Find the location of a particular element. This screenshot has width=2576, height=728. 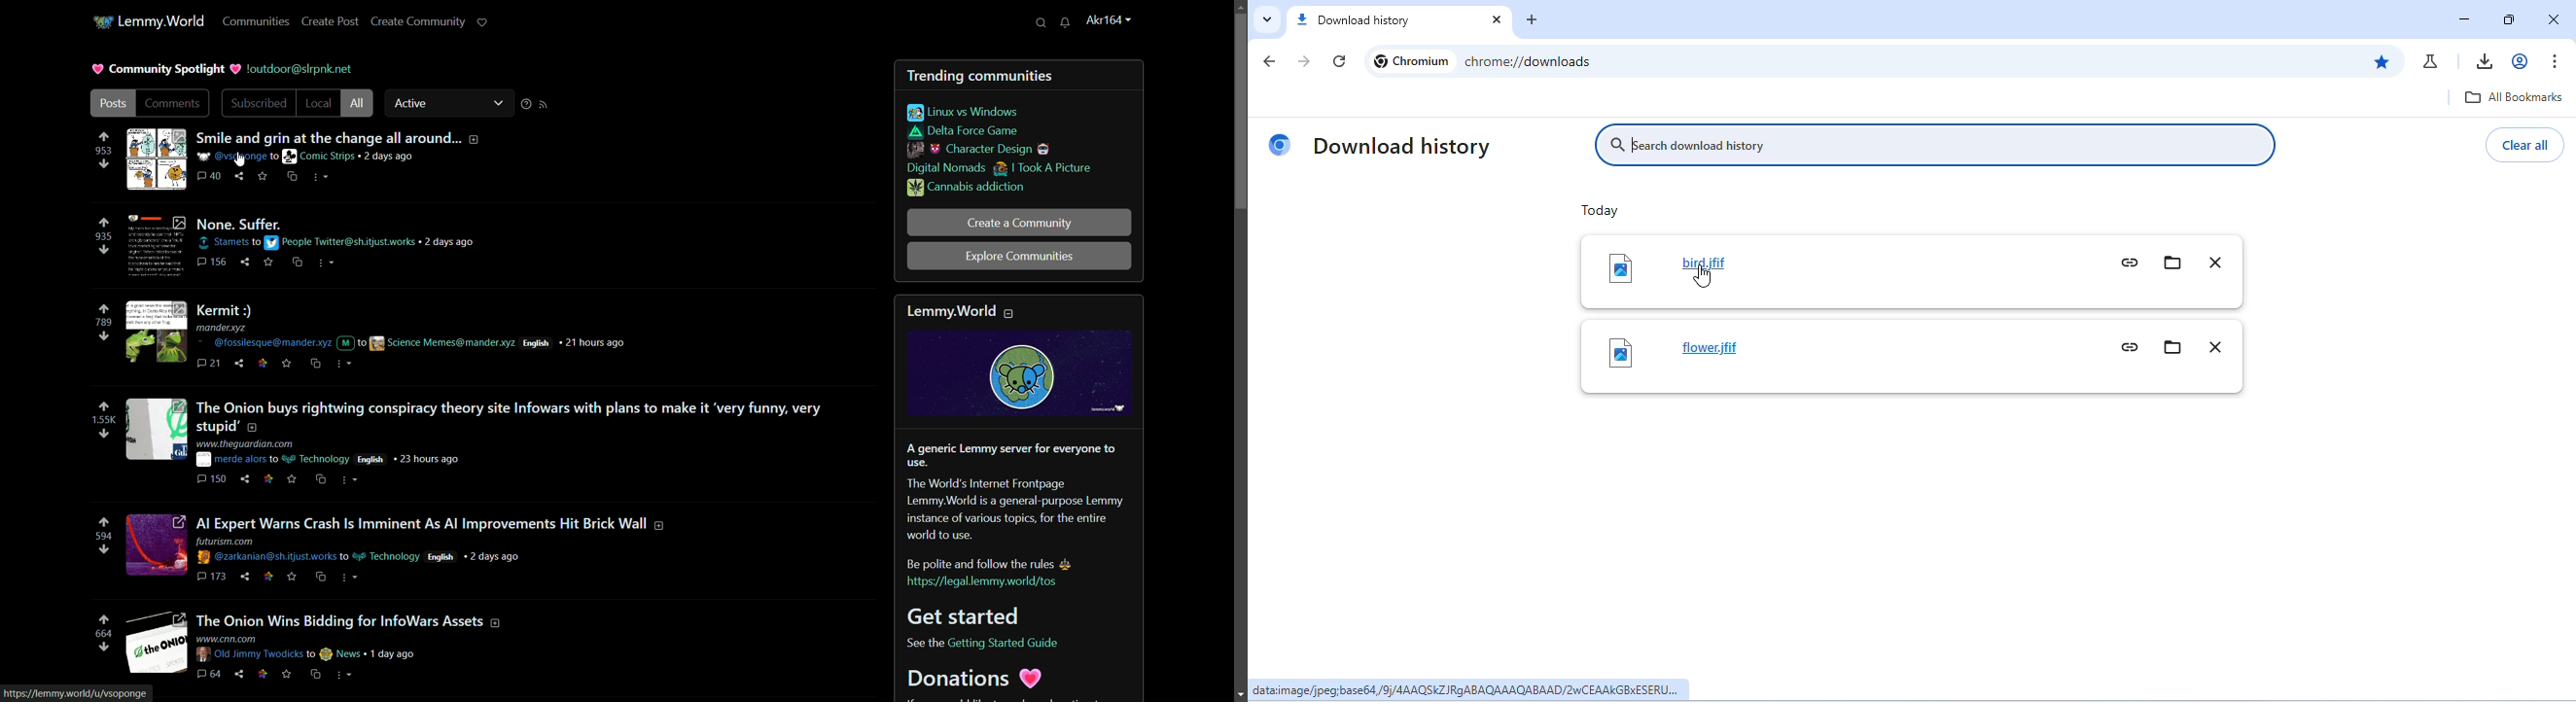

downvote is located at coordinates (104, 550).